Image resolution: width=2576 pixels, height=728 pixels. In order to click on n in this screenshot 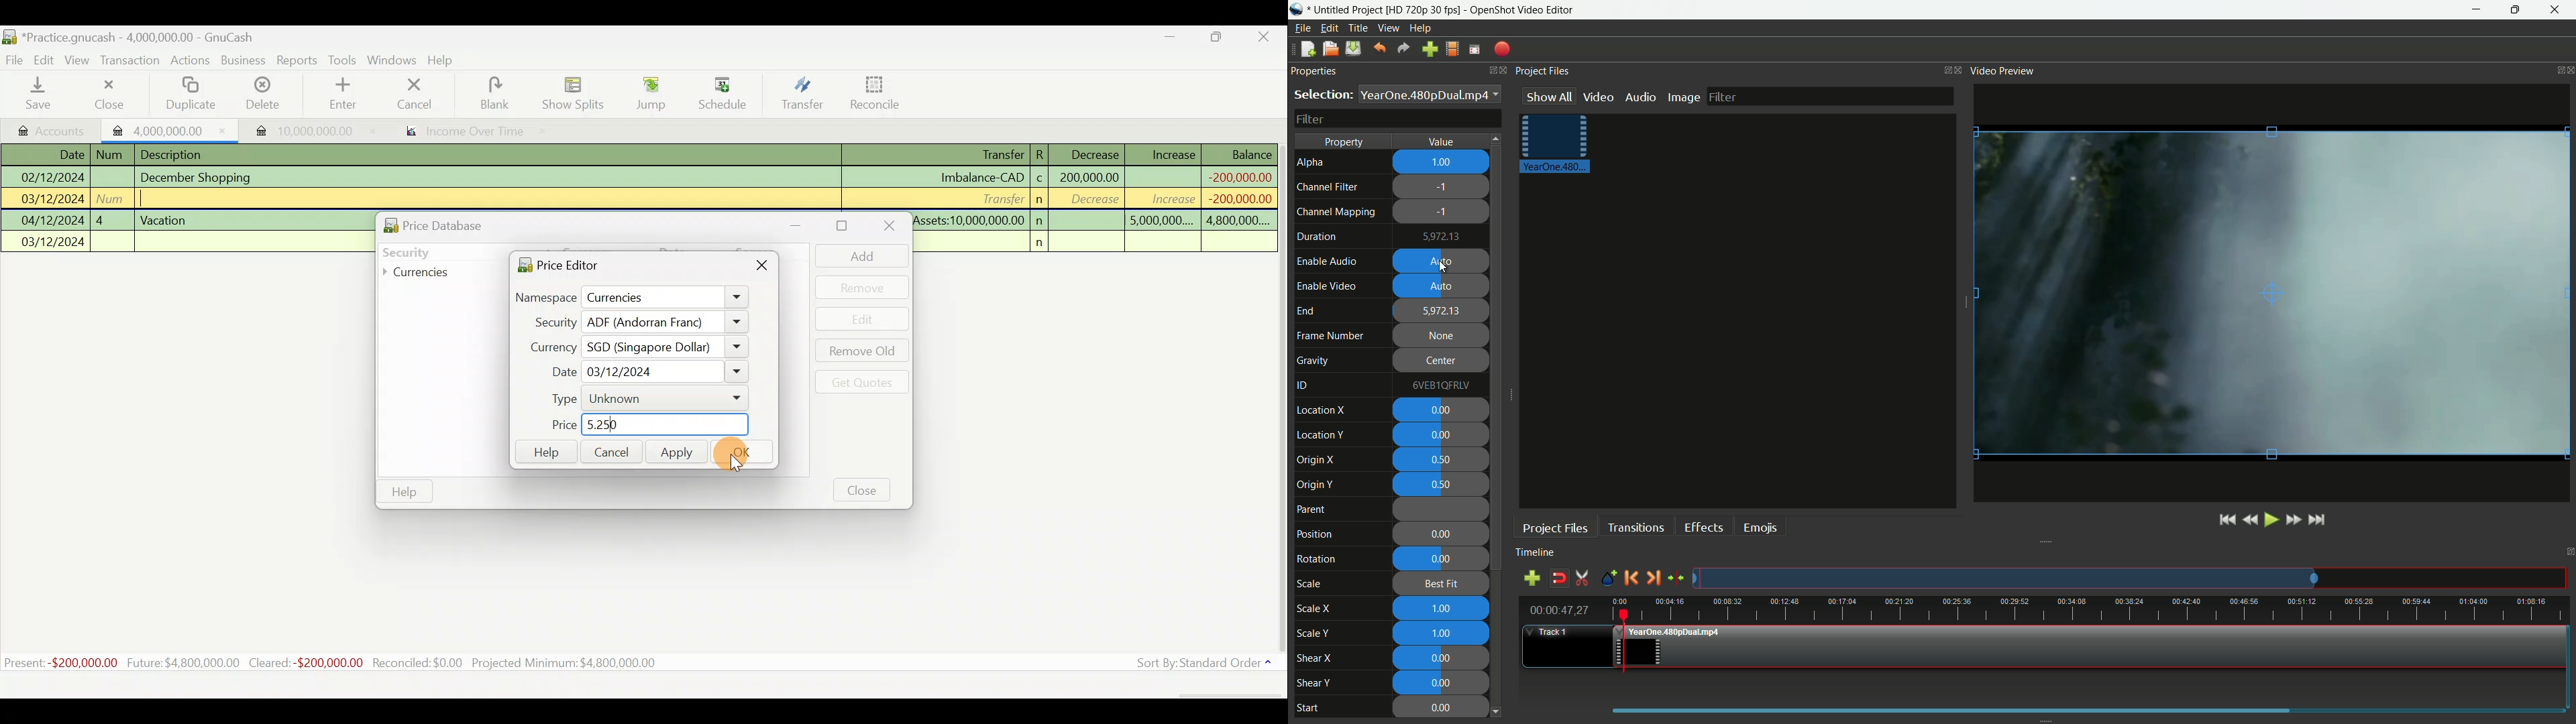, I will do `click(1041, 221)`.